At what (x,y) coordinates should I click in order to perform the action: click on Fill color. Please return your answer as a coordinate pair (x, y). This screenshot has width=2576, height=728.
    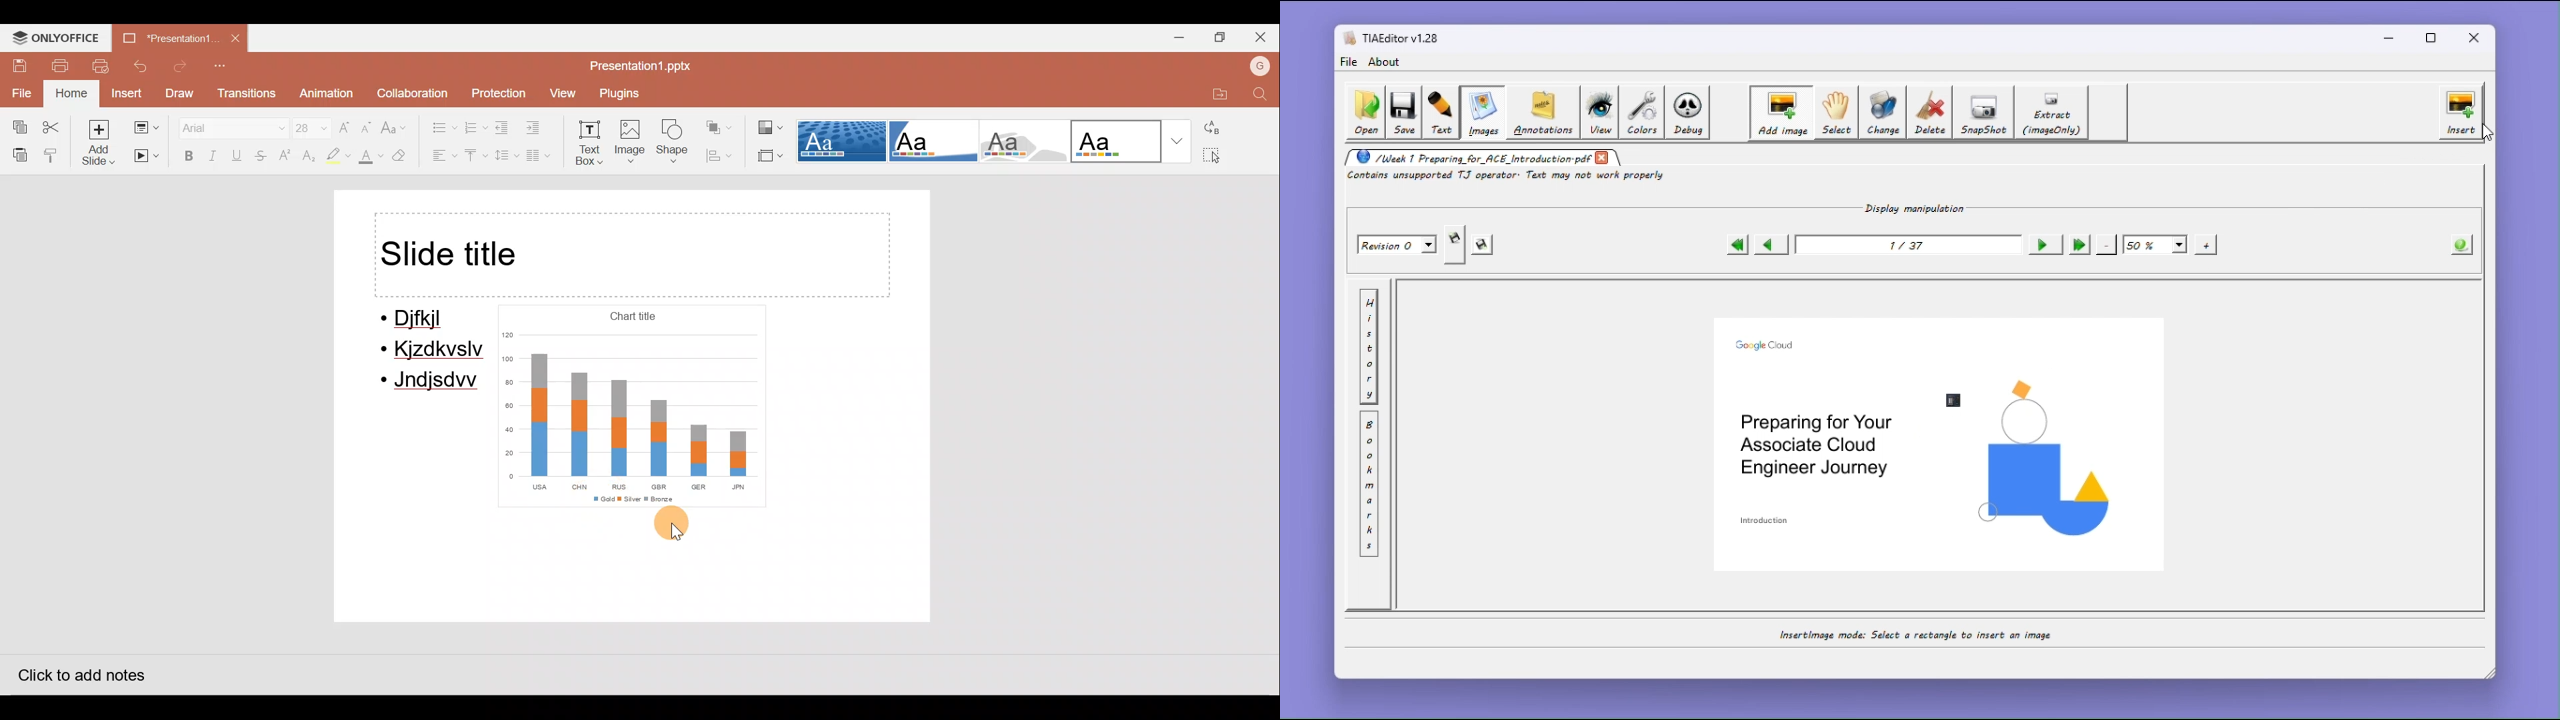
    Looking at the image, I should click on (369, 159).